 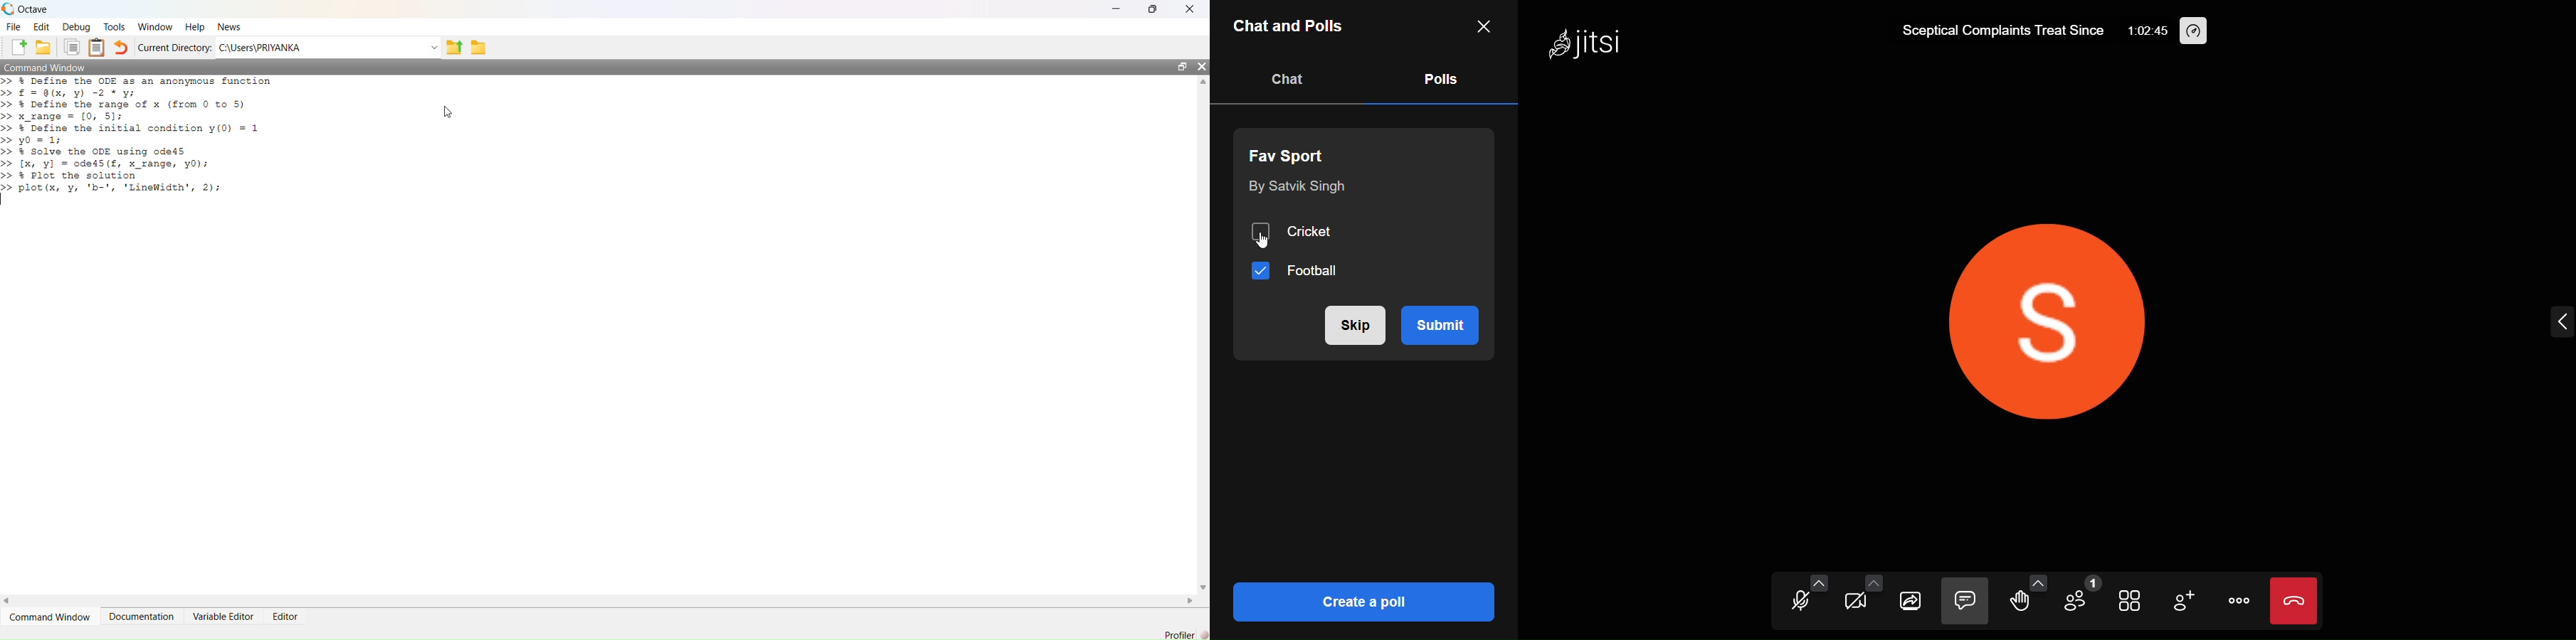 I want to click on close, so click(x=1482, y=25).